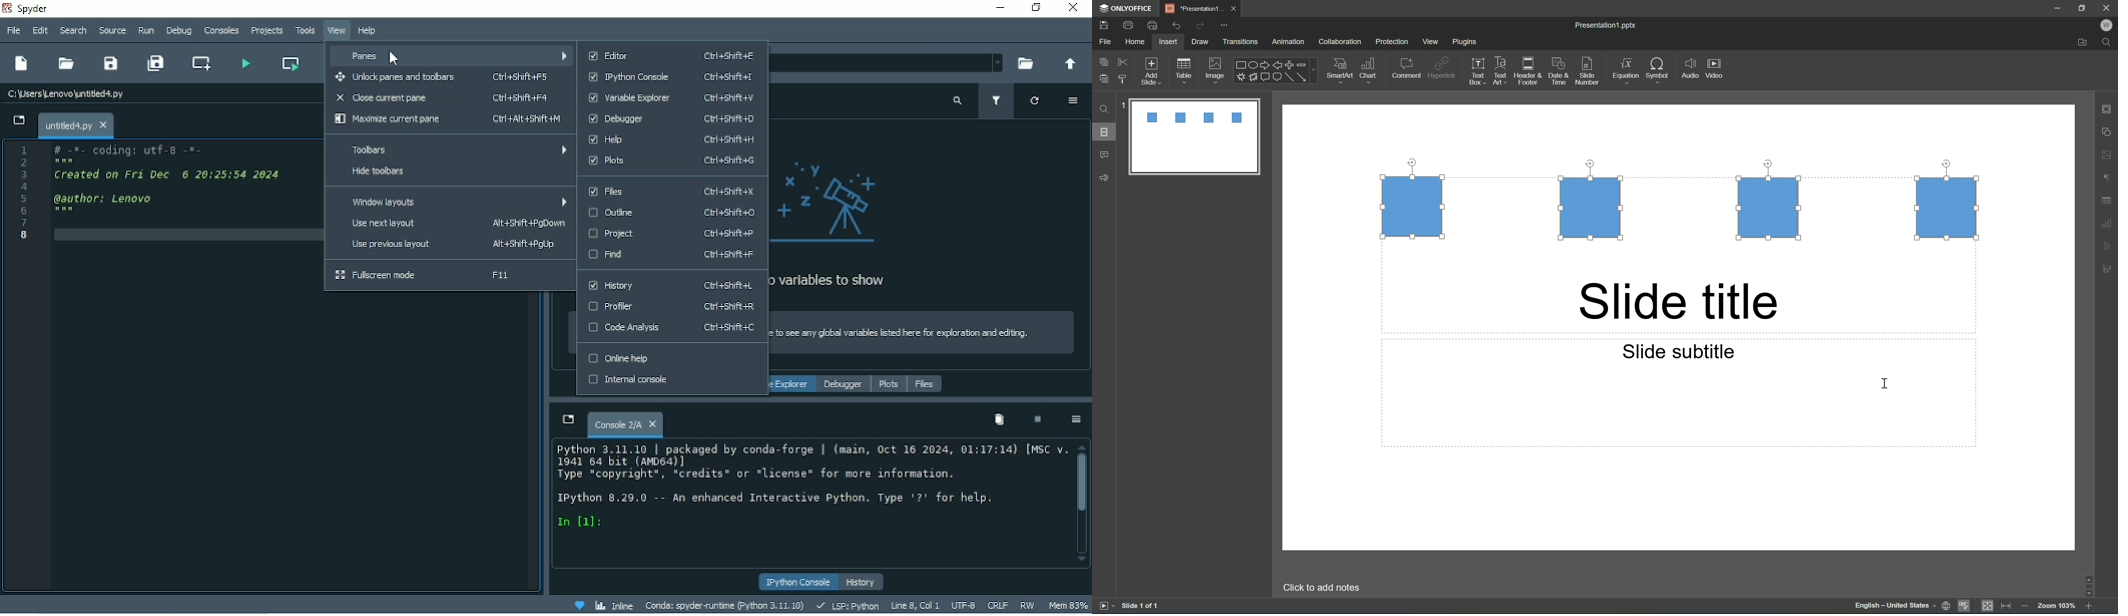 The height and width of the screenshot is (616, 2128). What do you see at coordinates (392, 58) in the screenshot?
I see `cursor` at bounding box center [392, 58].